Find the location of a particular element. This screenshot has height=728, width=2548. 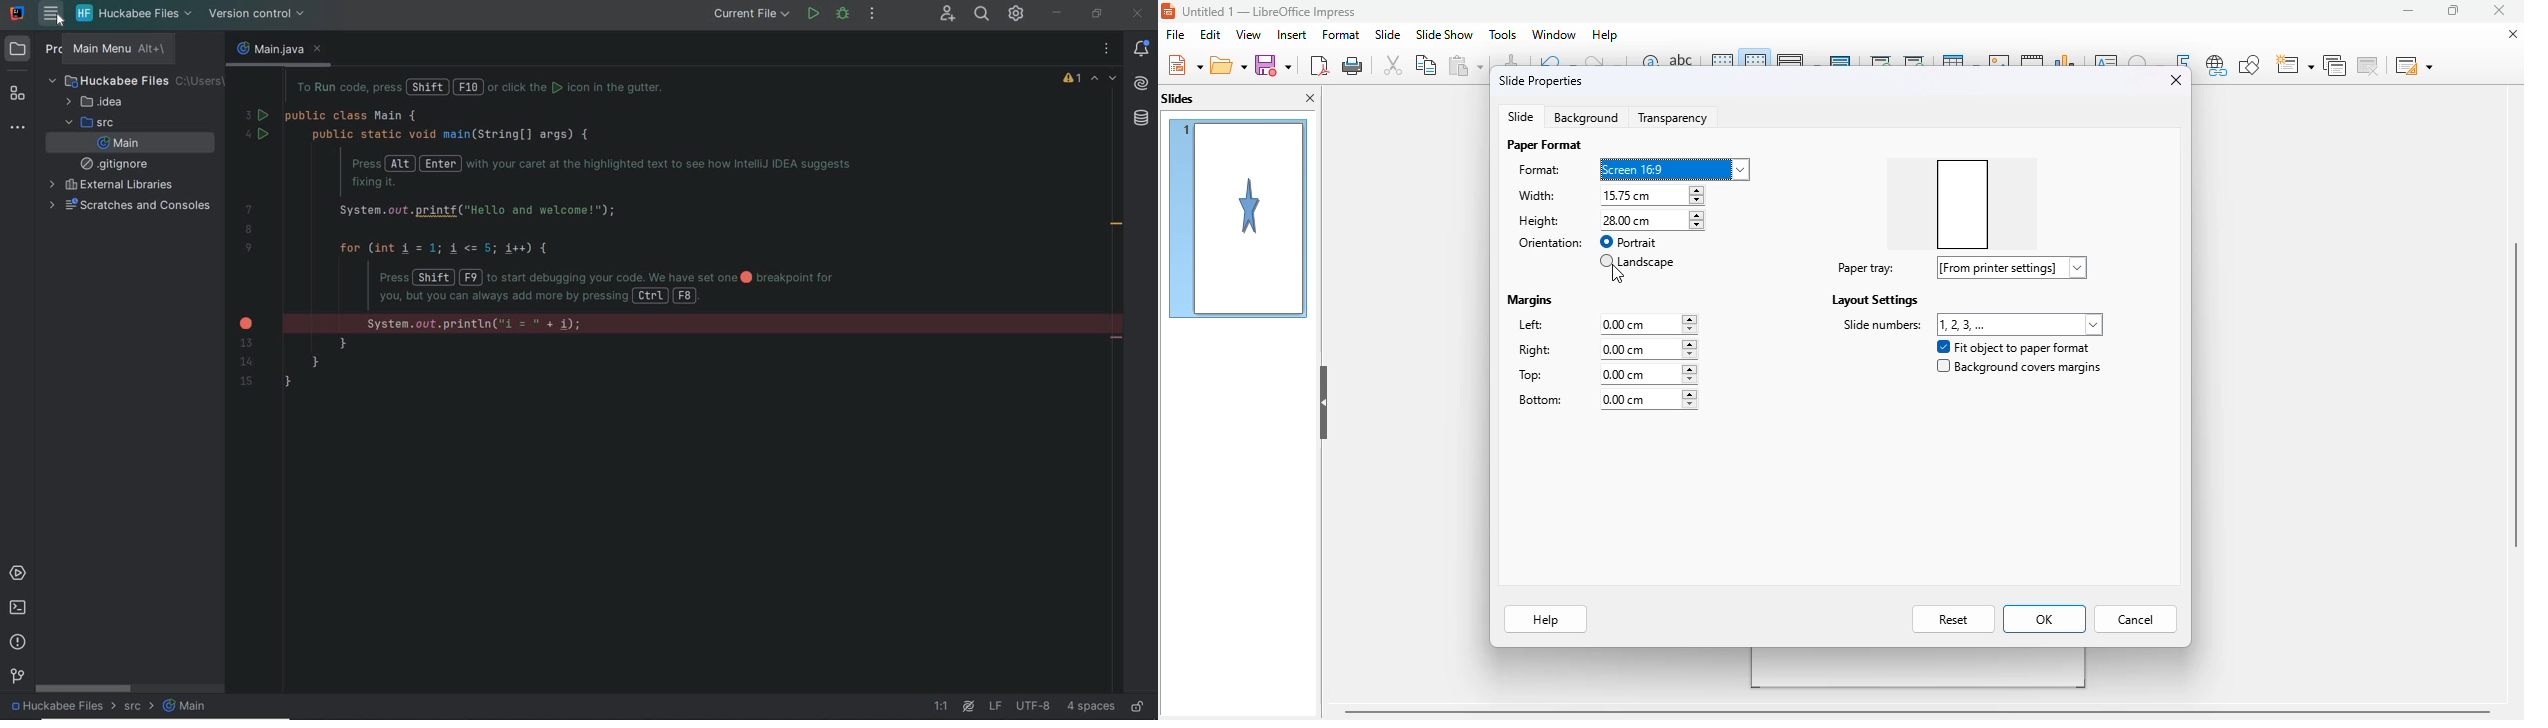

top is located at coordinates (1538, 376).